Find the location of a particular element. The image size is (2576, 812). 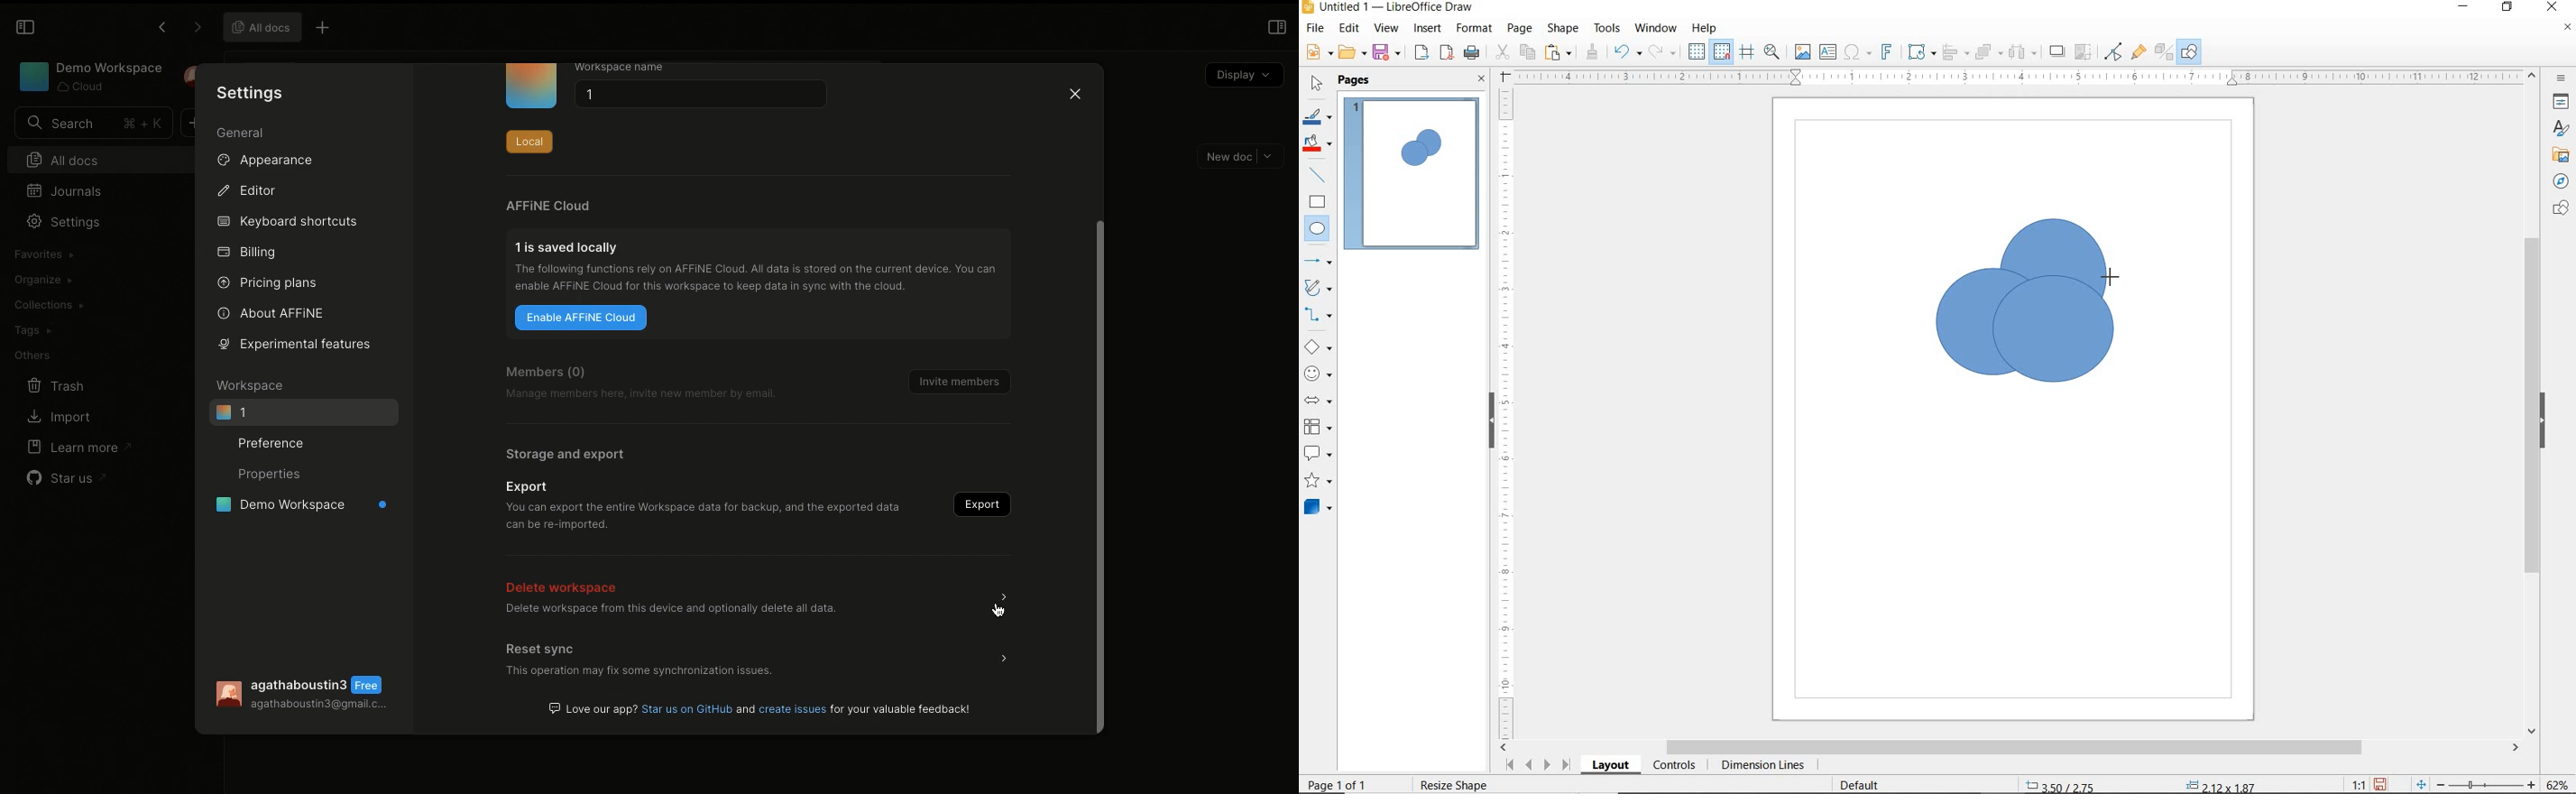

Collapse sidebar is located at coordinates (25, 27).